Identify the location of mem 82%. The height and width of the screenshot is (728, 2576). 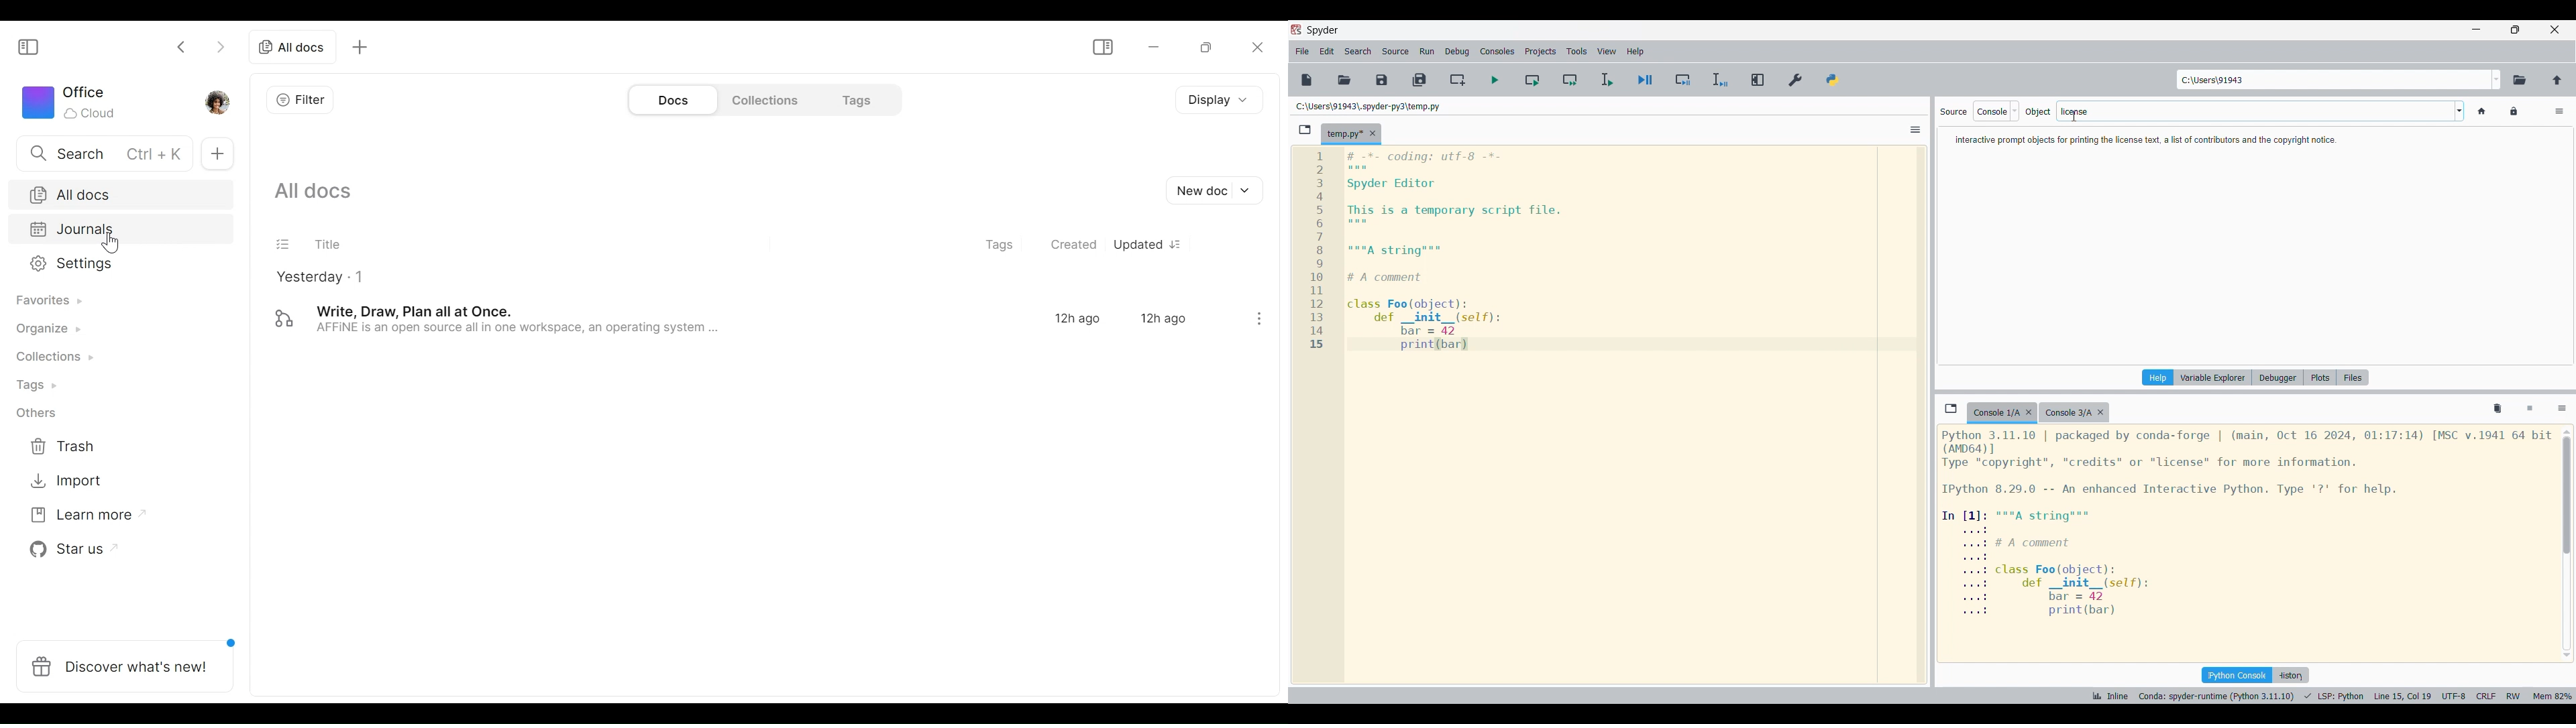
(2555, 694).